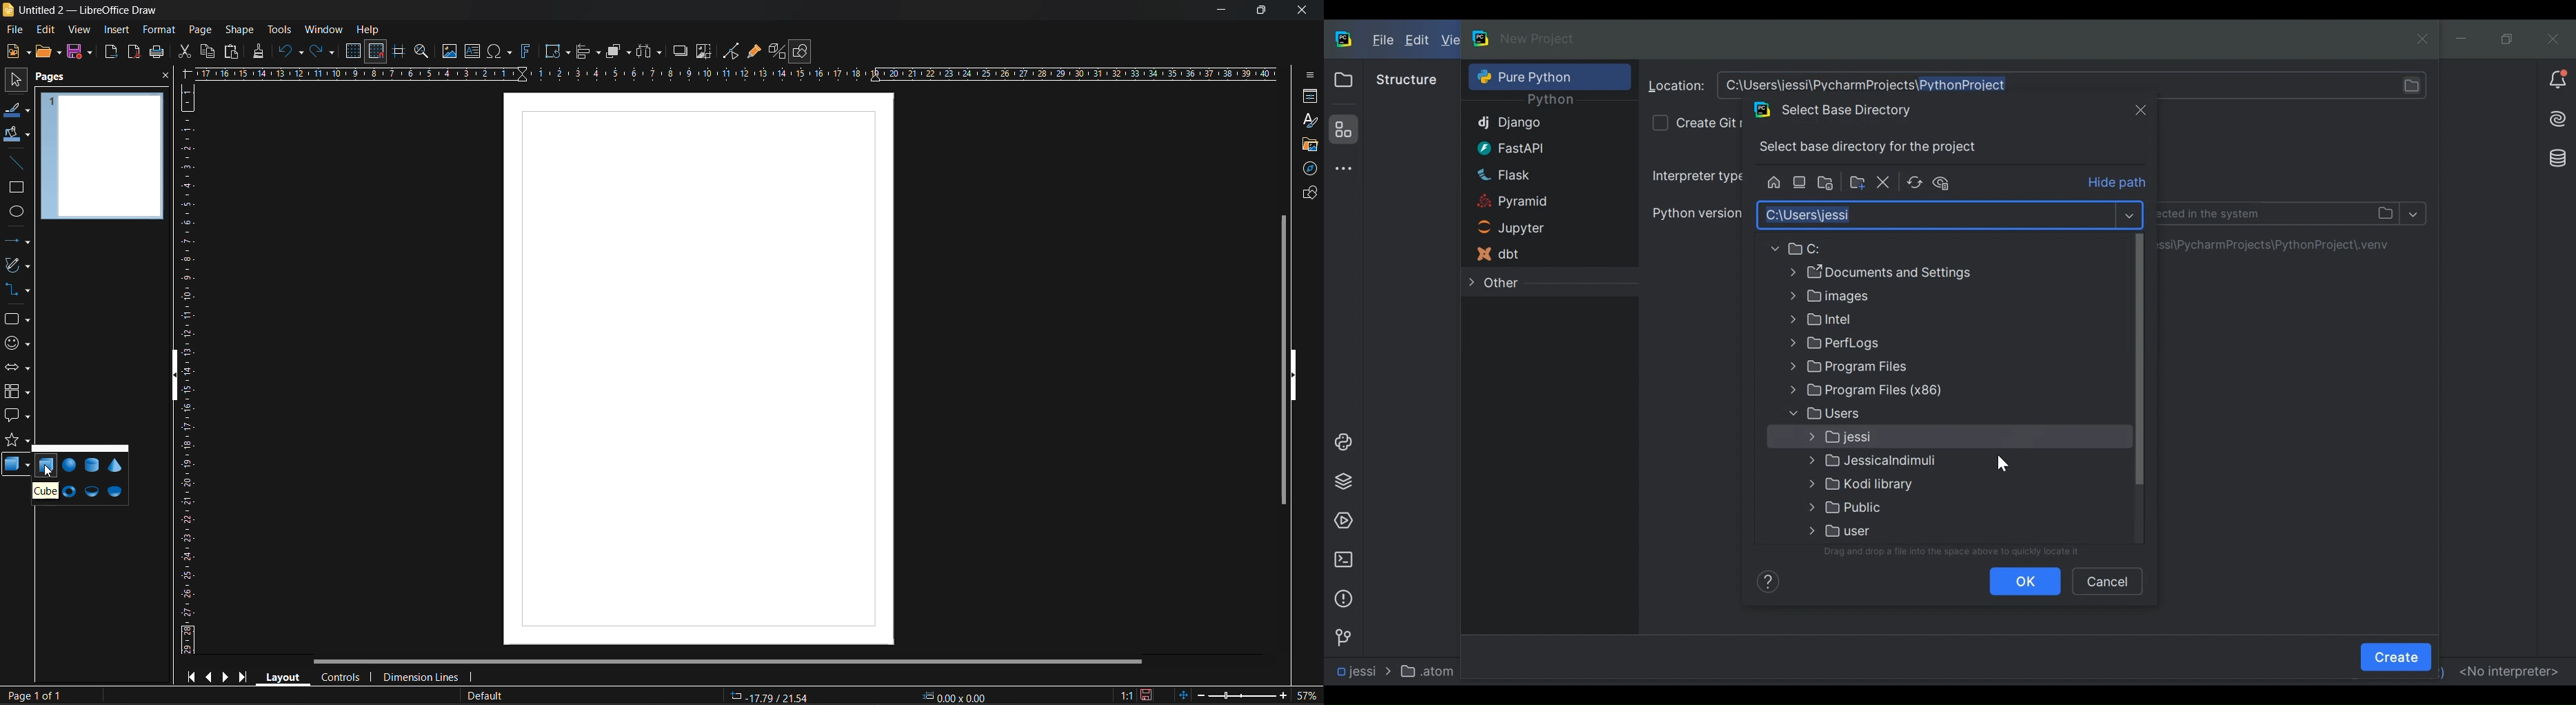  Describe the element at coordinates (355, 51) in the screenshot. I see `display grid` at that location.